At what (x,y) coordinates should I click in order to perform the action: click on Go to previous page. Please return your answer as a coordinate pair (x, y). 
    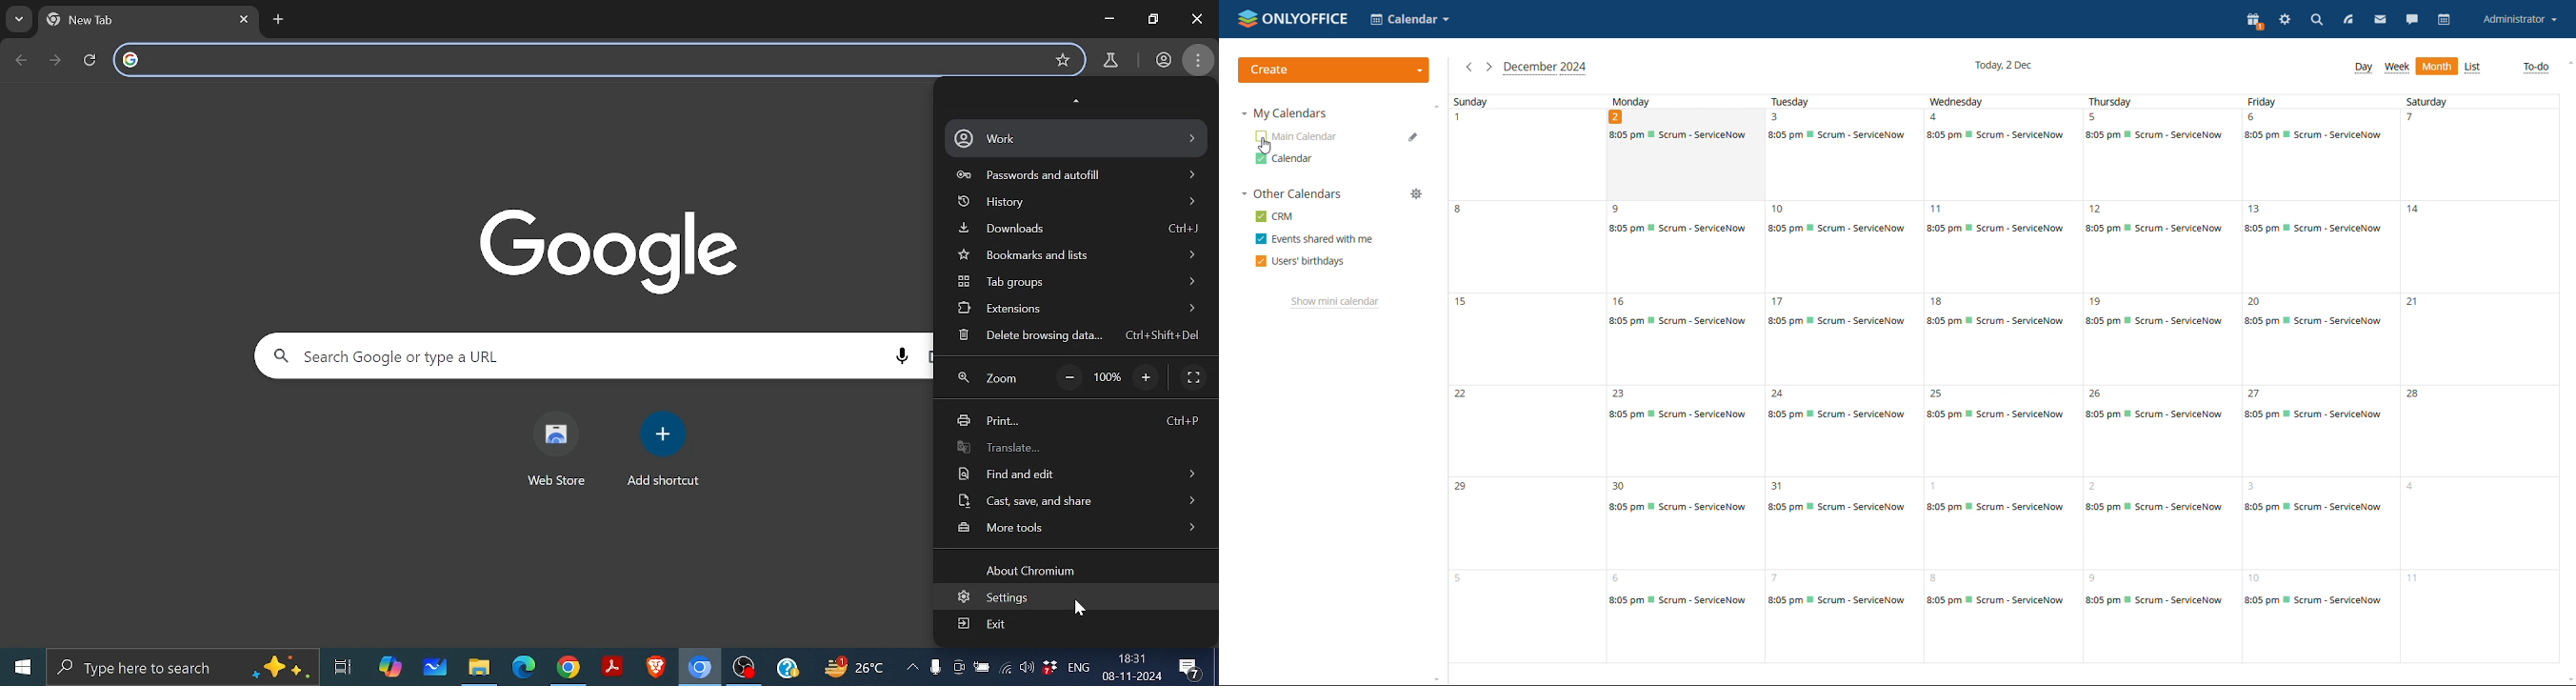
    Looking at the image, I should click on (23, 60).